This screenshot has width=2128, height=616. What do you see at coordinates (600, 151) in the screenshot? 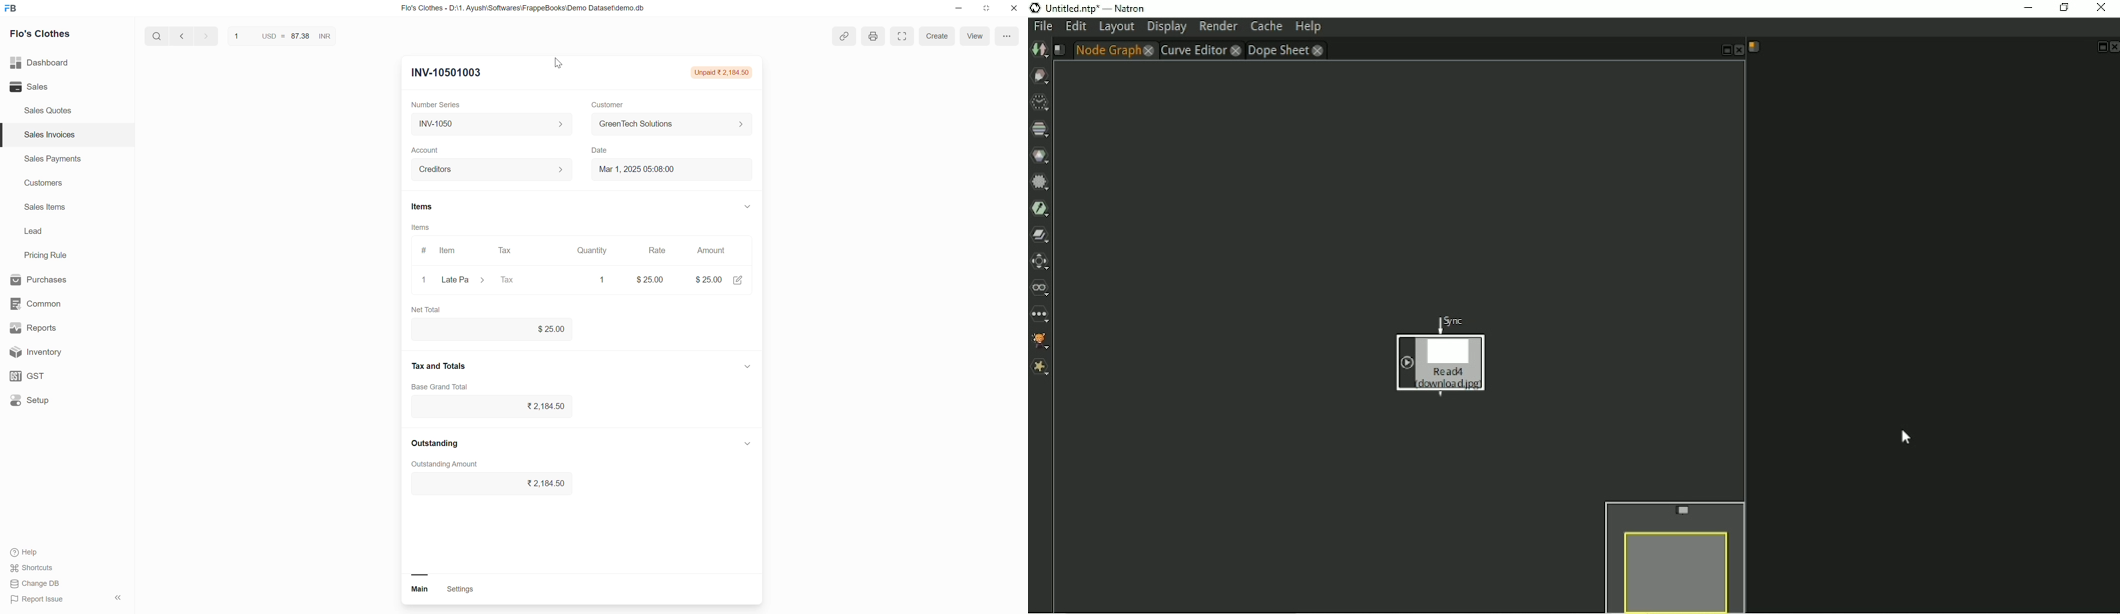
I see `Date` at bounding box center [600, 151].